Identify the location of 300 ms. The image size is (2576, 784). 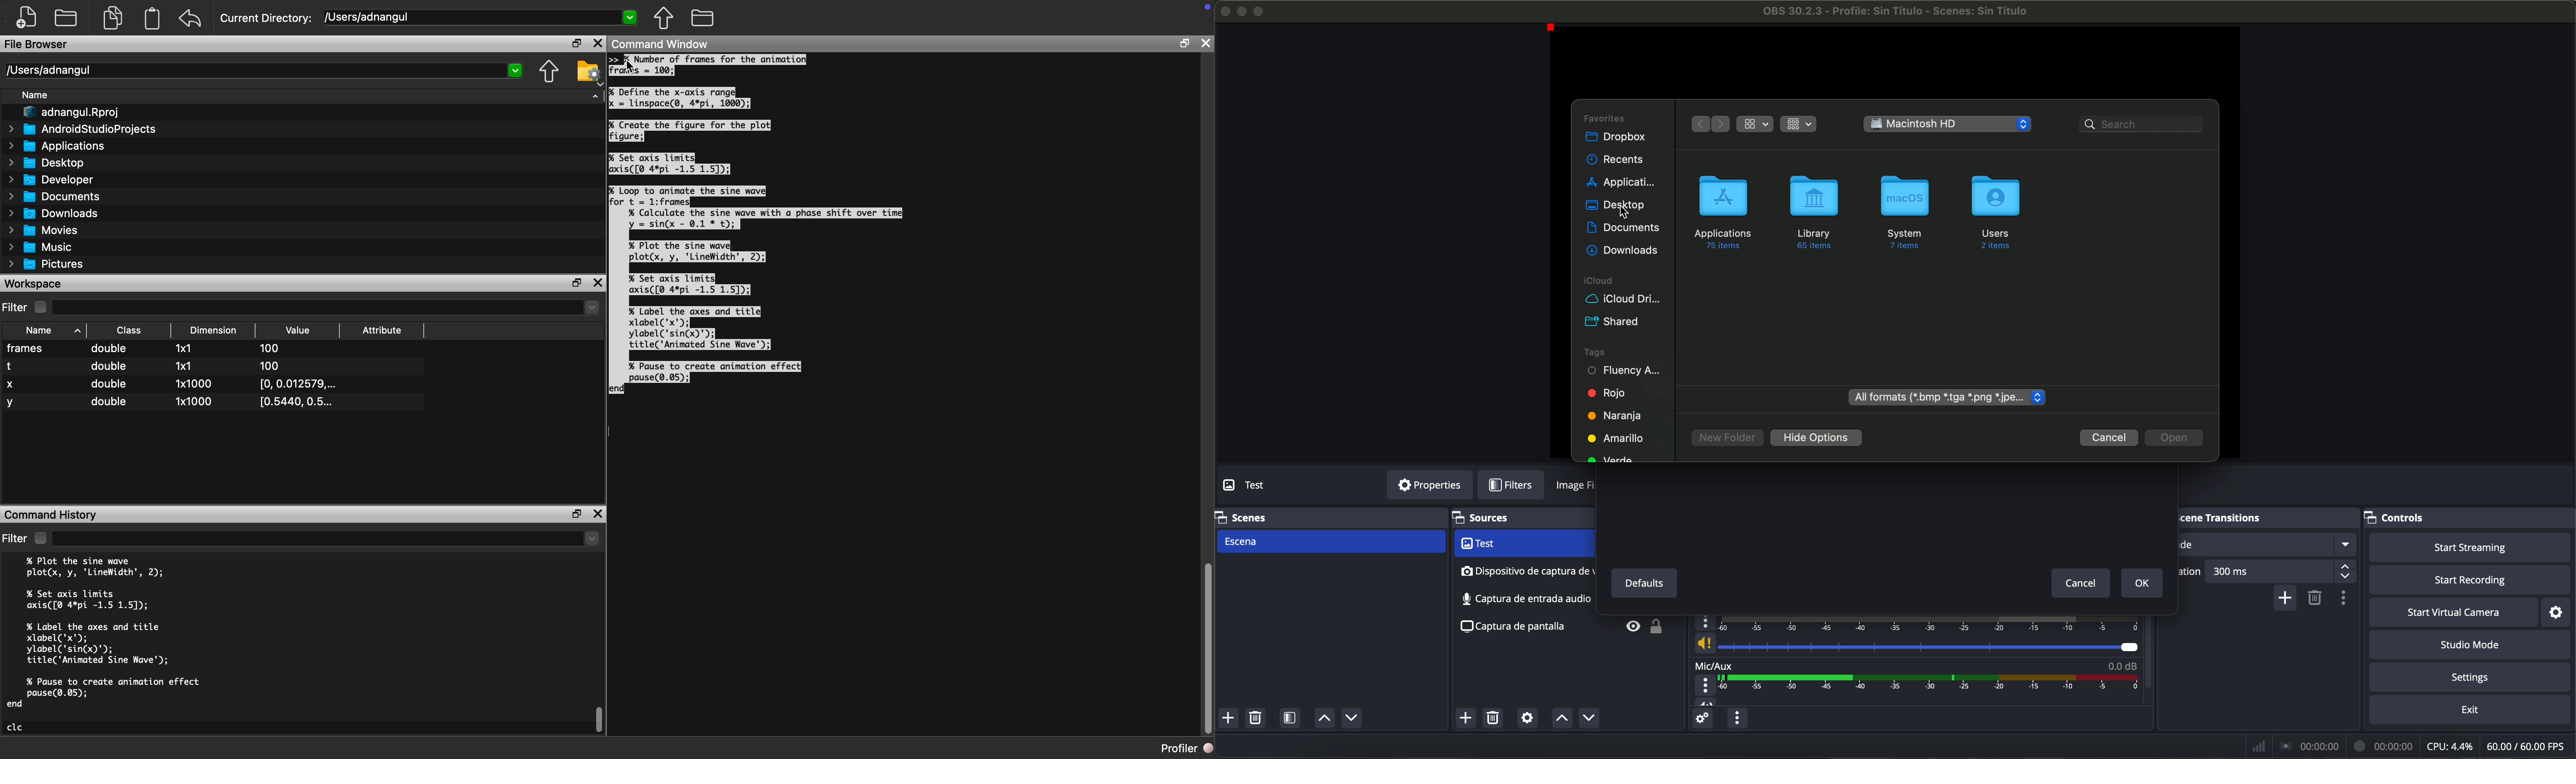
(2282, 571).